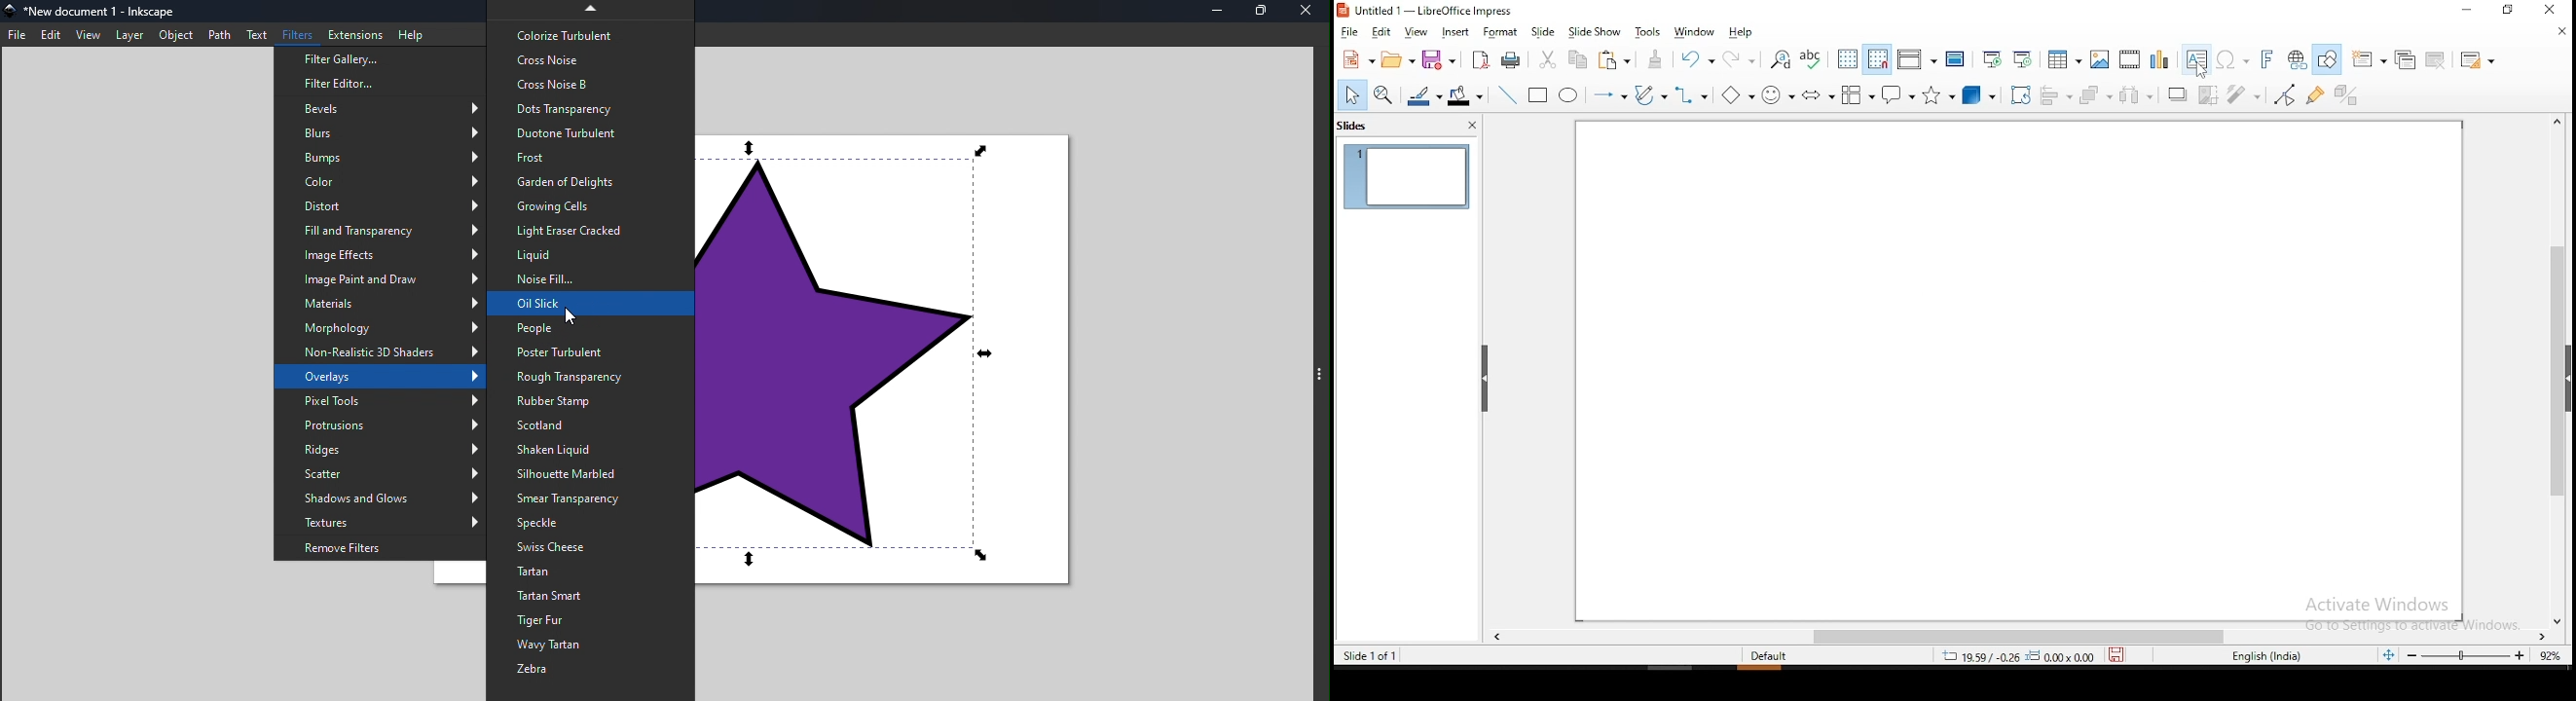  Describe the element at coordinates (2180, 93) in the screenshot. I see `shadow` at that location.